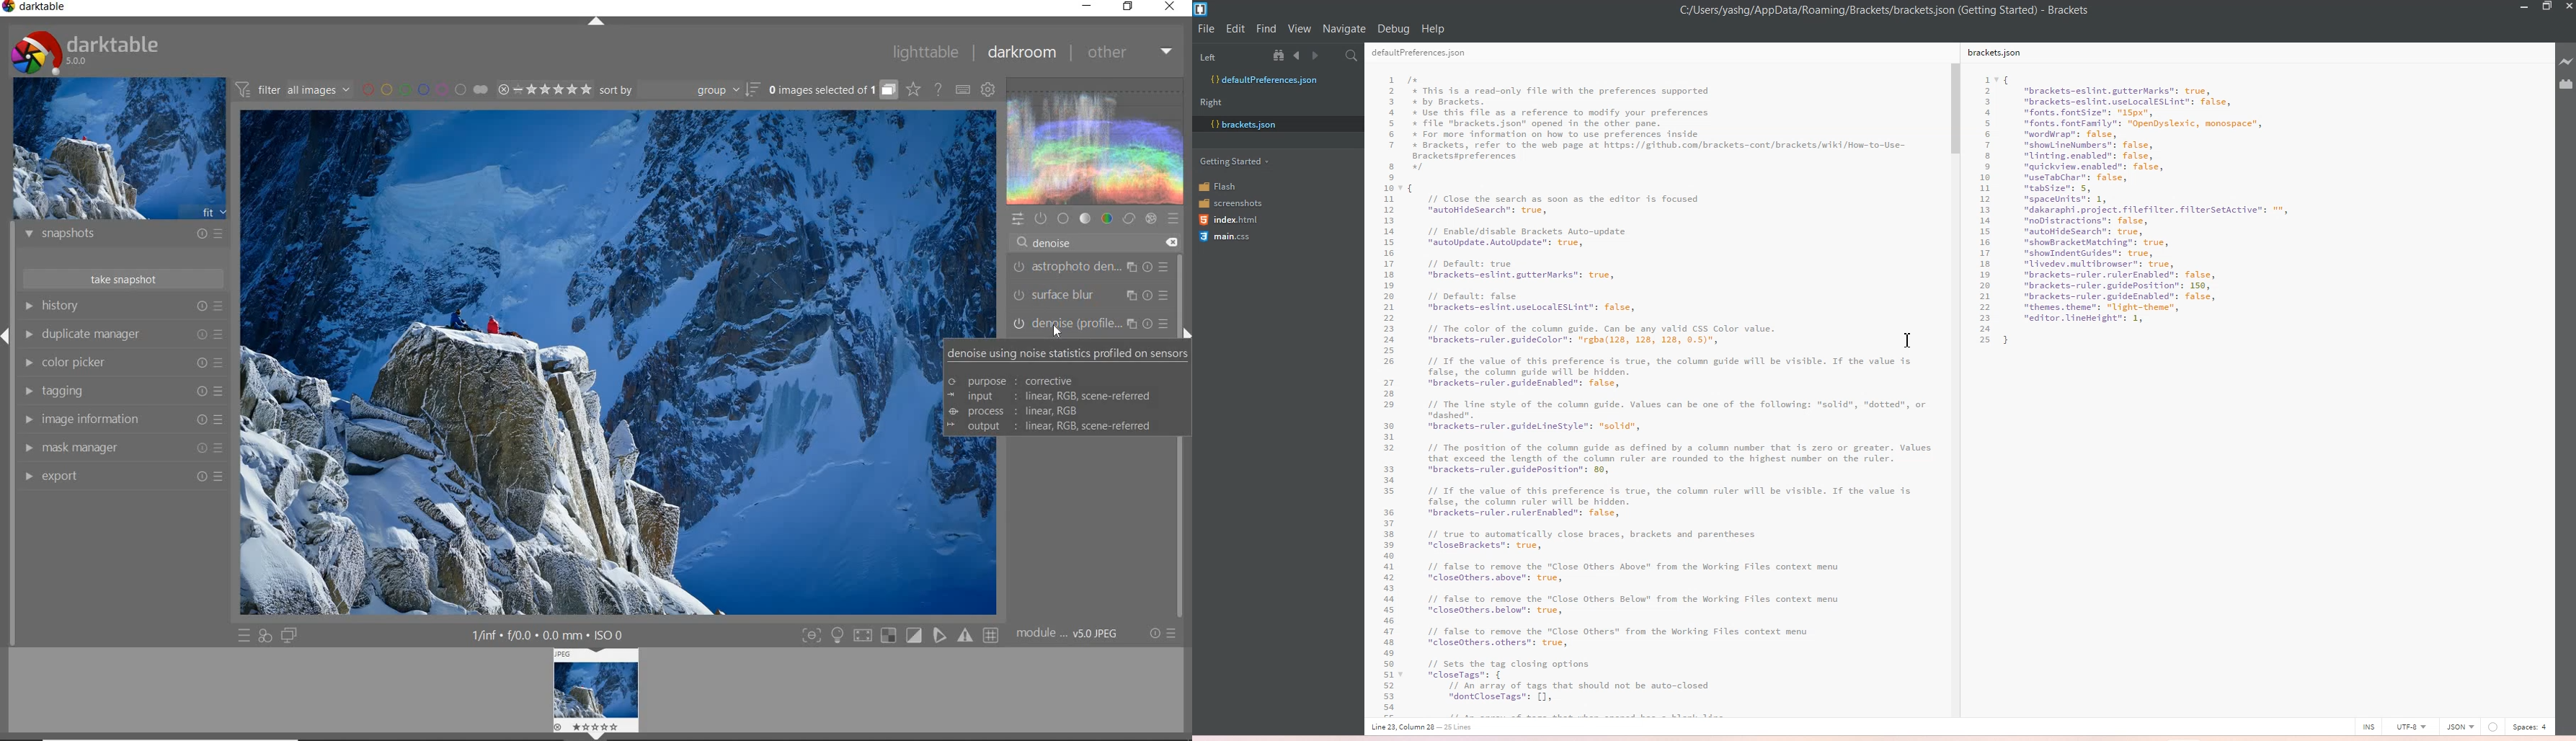  What do you see at coordinates (1267, 29) in the screenshot?
I see `Find` at bounding box center [1267, 29].